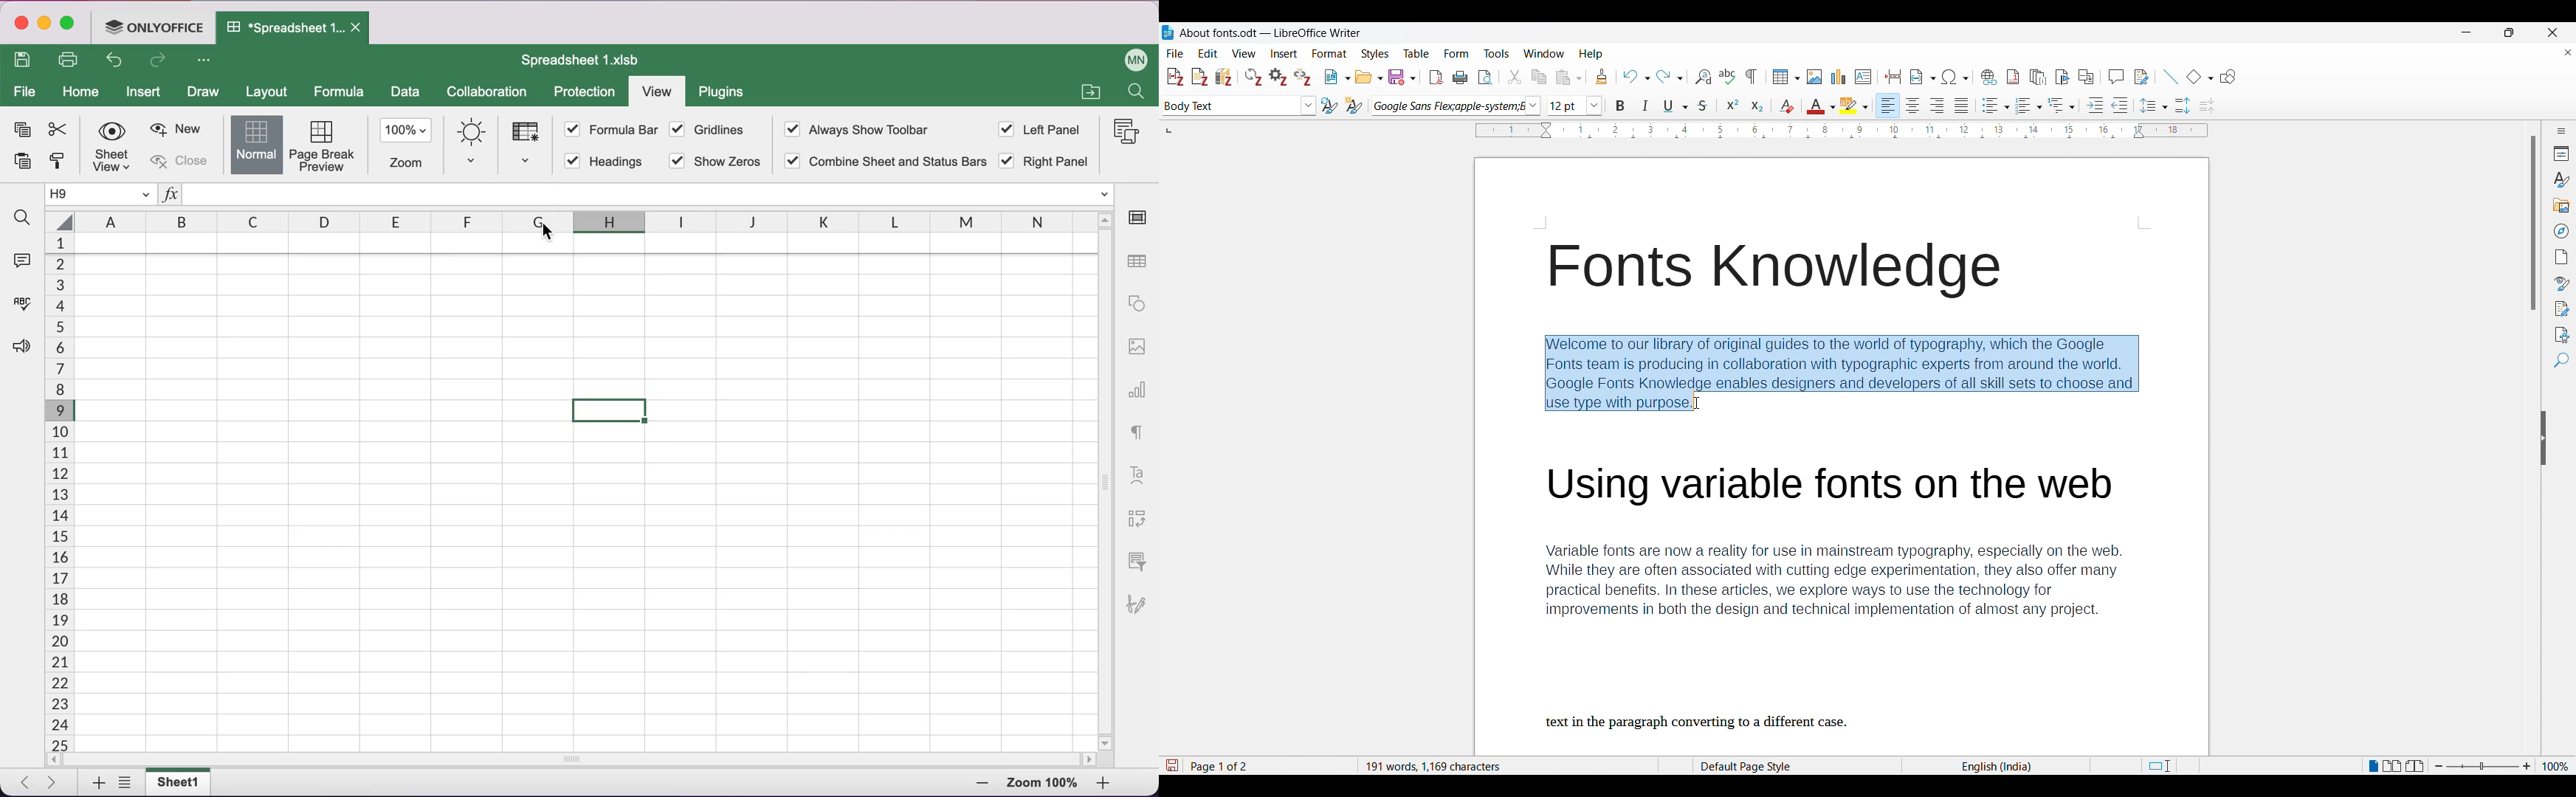 The width and height of the screenshot is (2576, 812). Describe the element at coordinates (1645, 106) in the screenshot. I see `Italics` at that location.